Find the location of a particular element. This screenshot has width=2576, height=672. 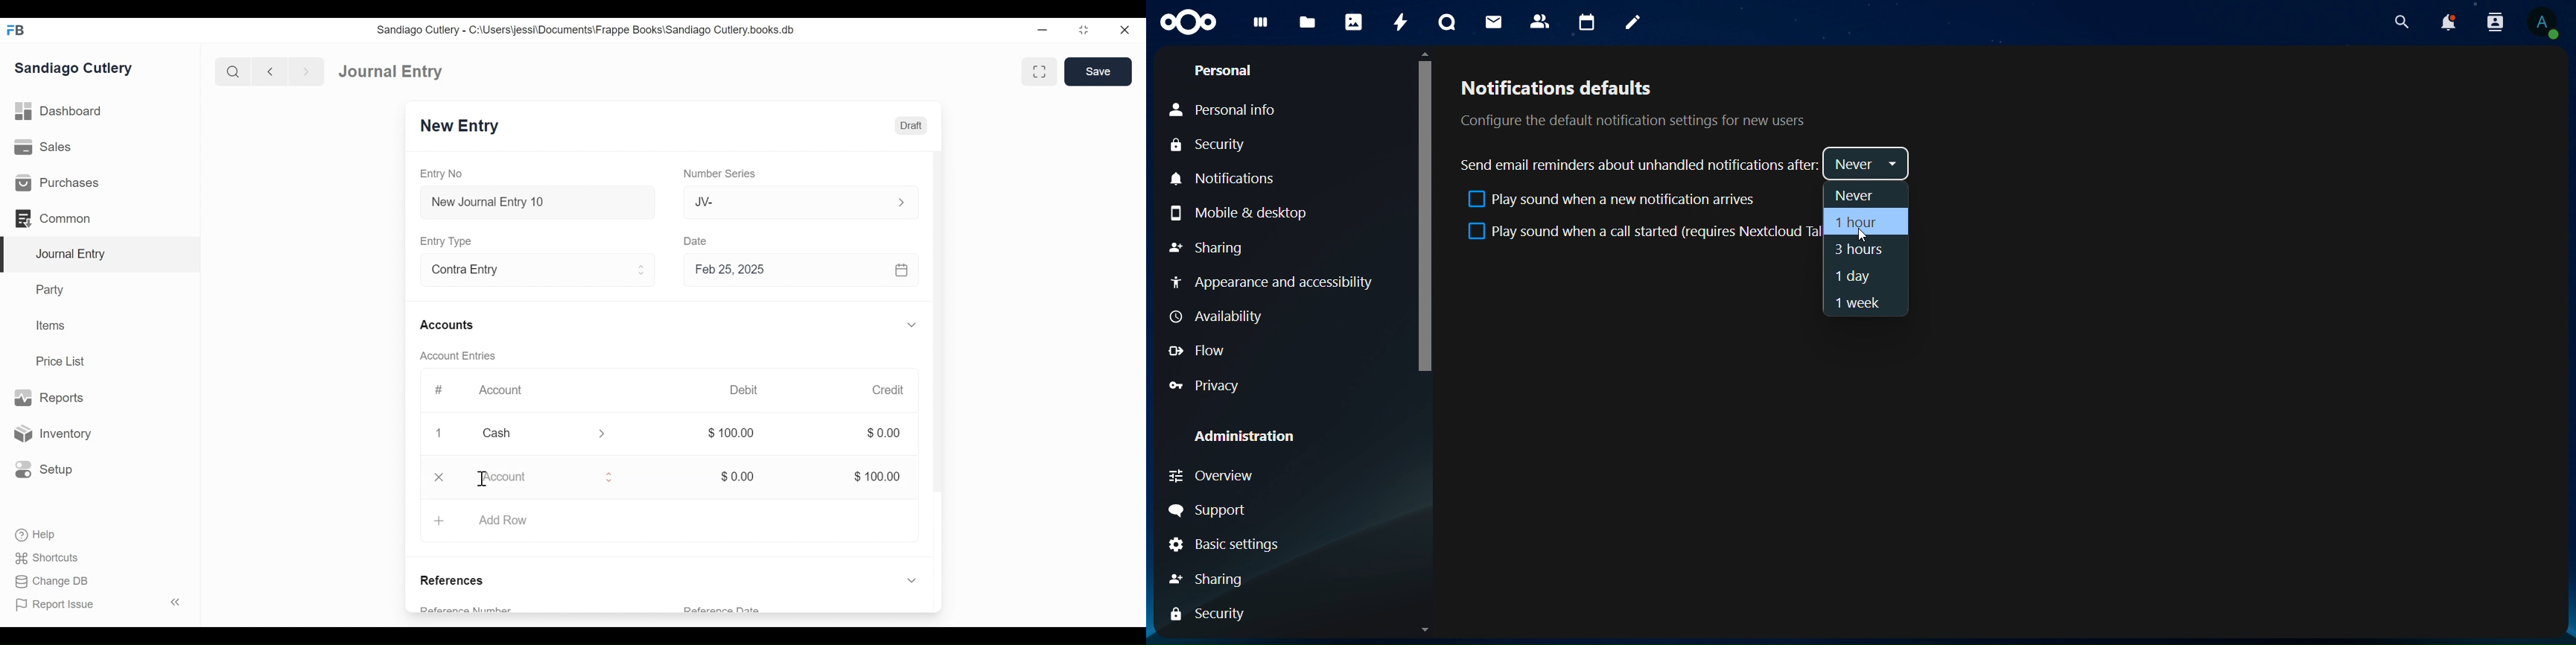

dashboard is located at coordinates (1262, 25).